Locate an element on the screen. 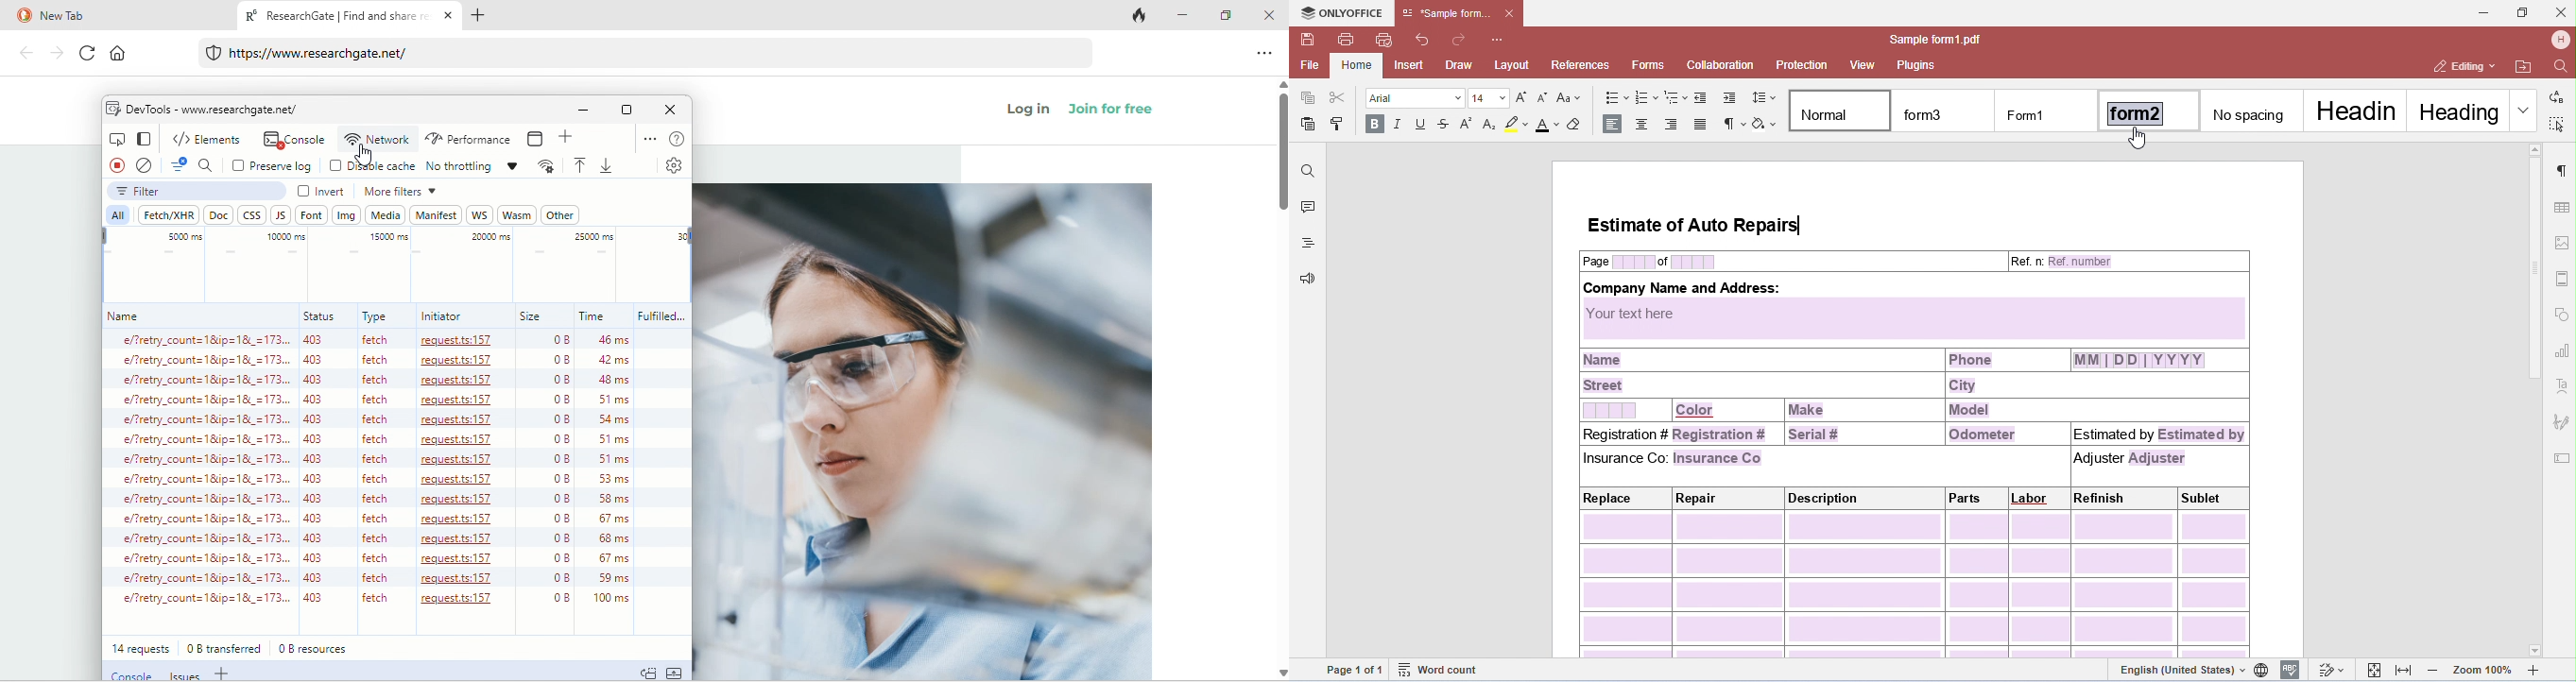  options is located at coordinates (646, 137).